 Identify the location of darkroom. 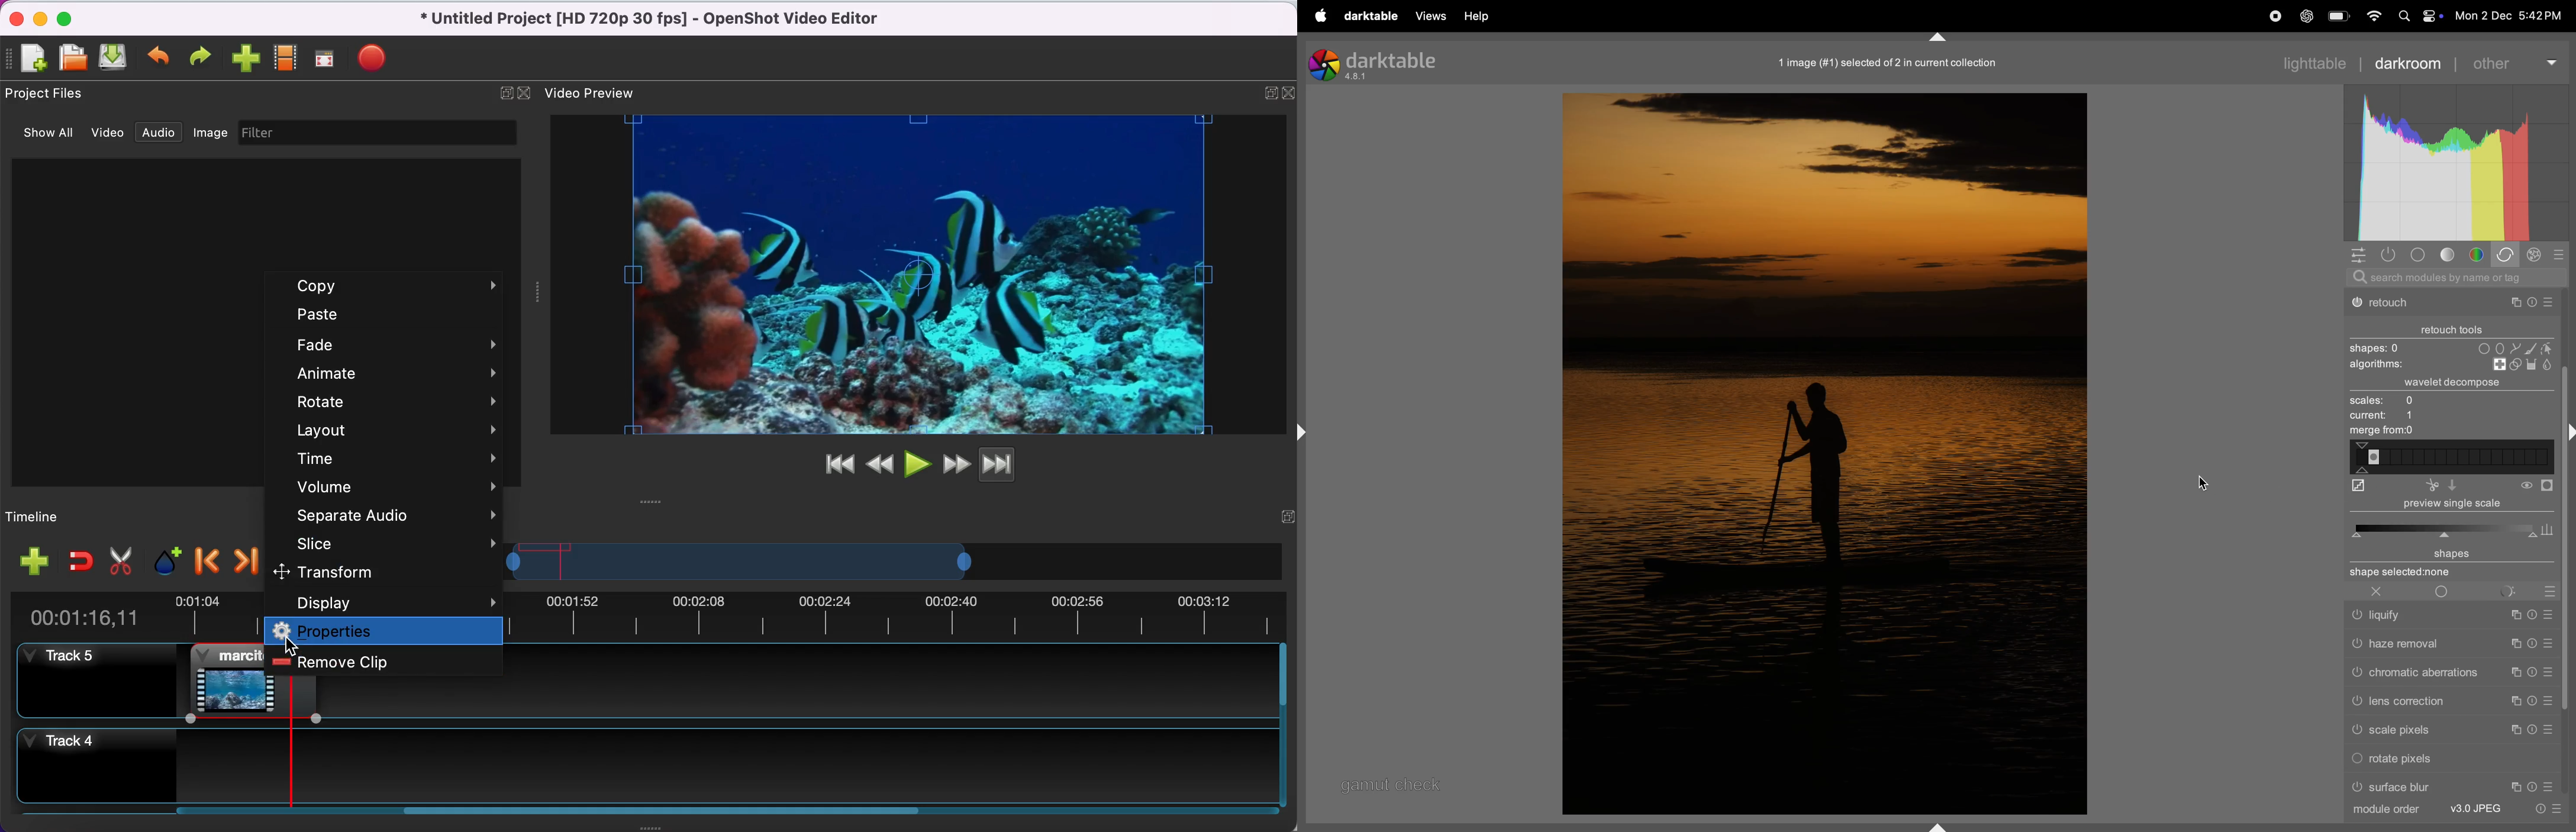
(2408, 64).